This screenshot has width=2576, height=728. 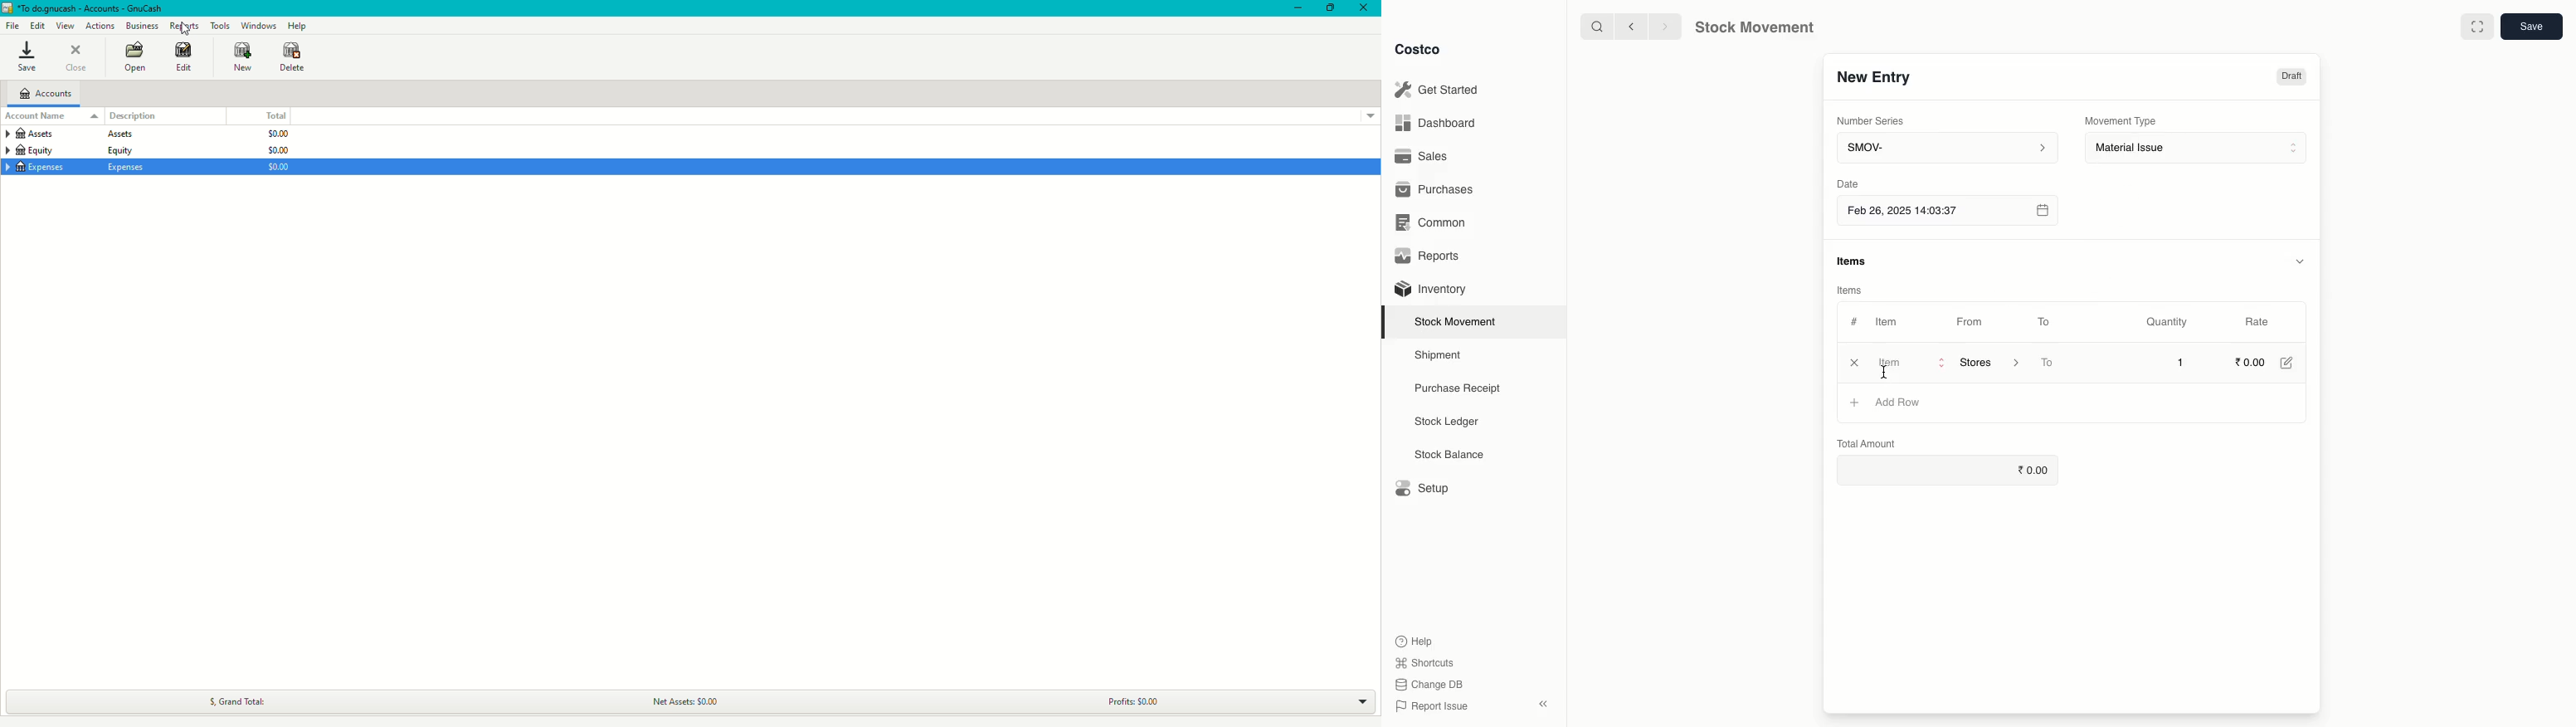 What do you see at coordinates (1542, 703) in the screenshot?
I see `collapse` at bounding box center [1542, 703].